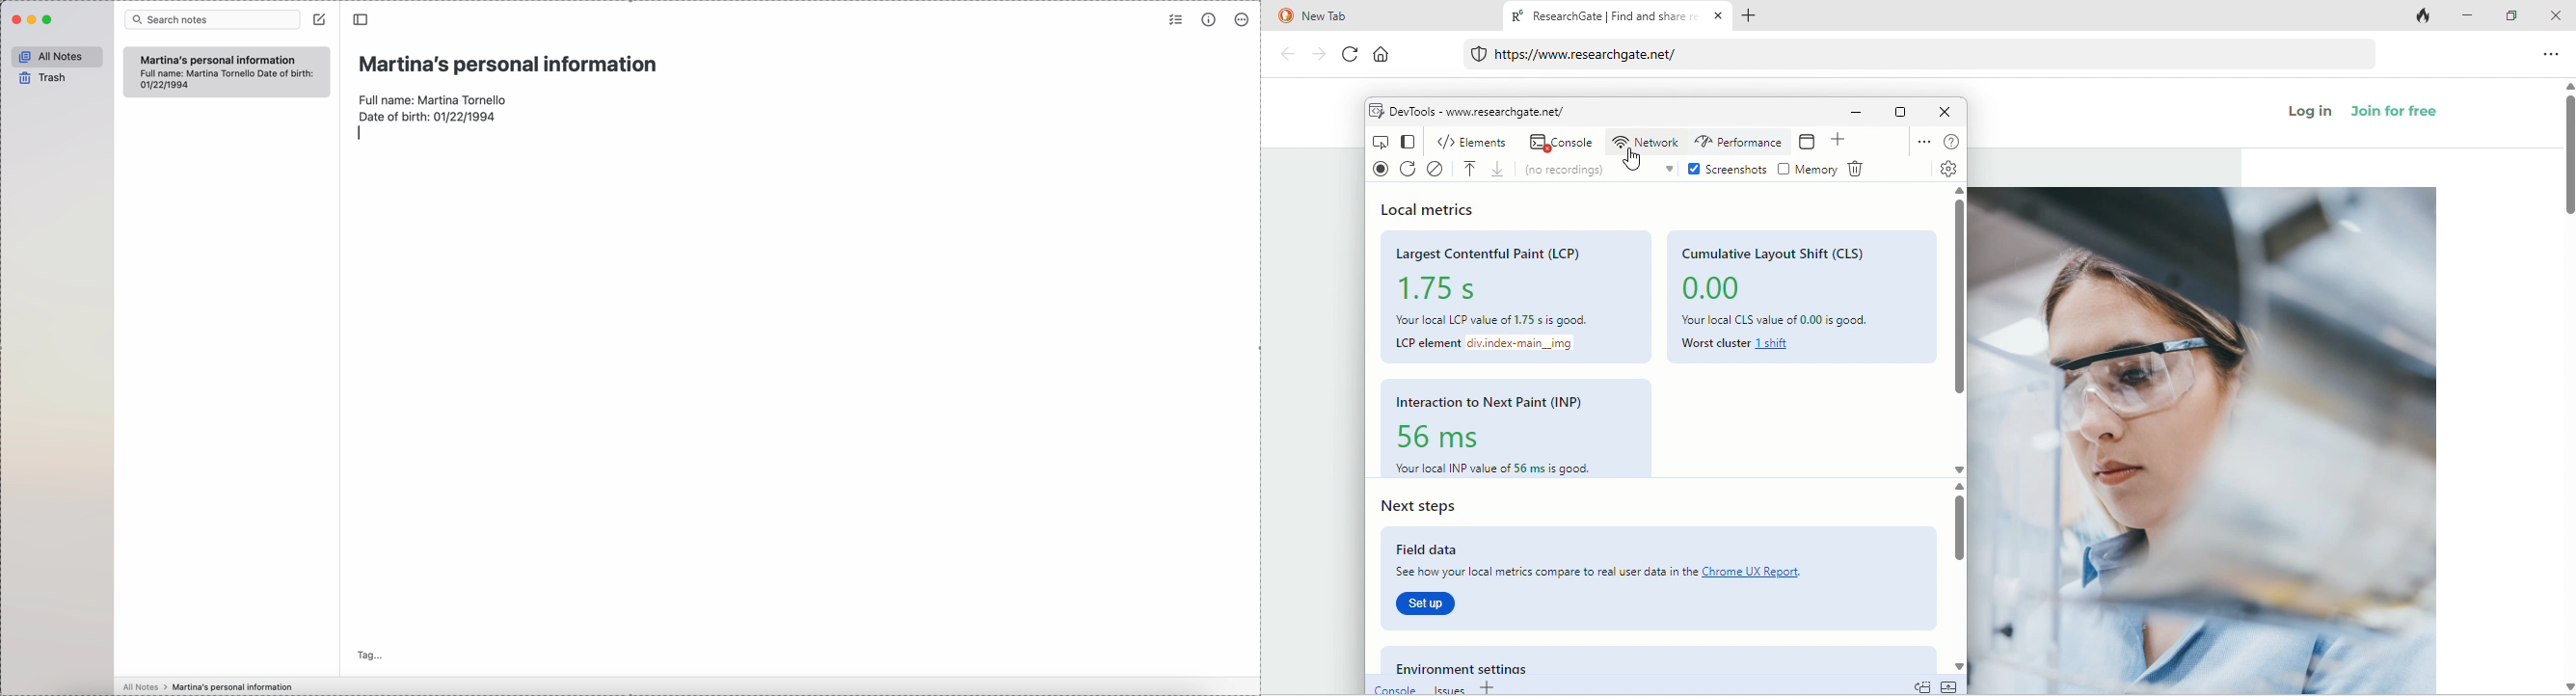 This screenshot has height=700, width=2576. I want to click on Martina's personal information Full name: Martina Tornello date of birth: 01/22/1994, so click(227, 71).